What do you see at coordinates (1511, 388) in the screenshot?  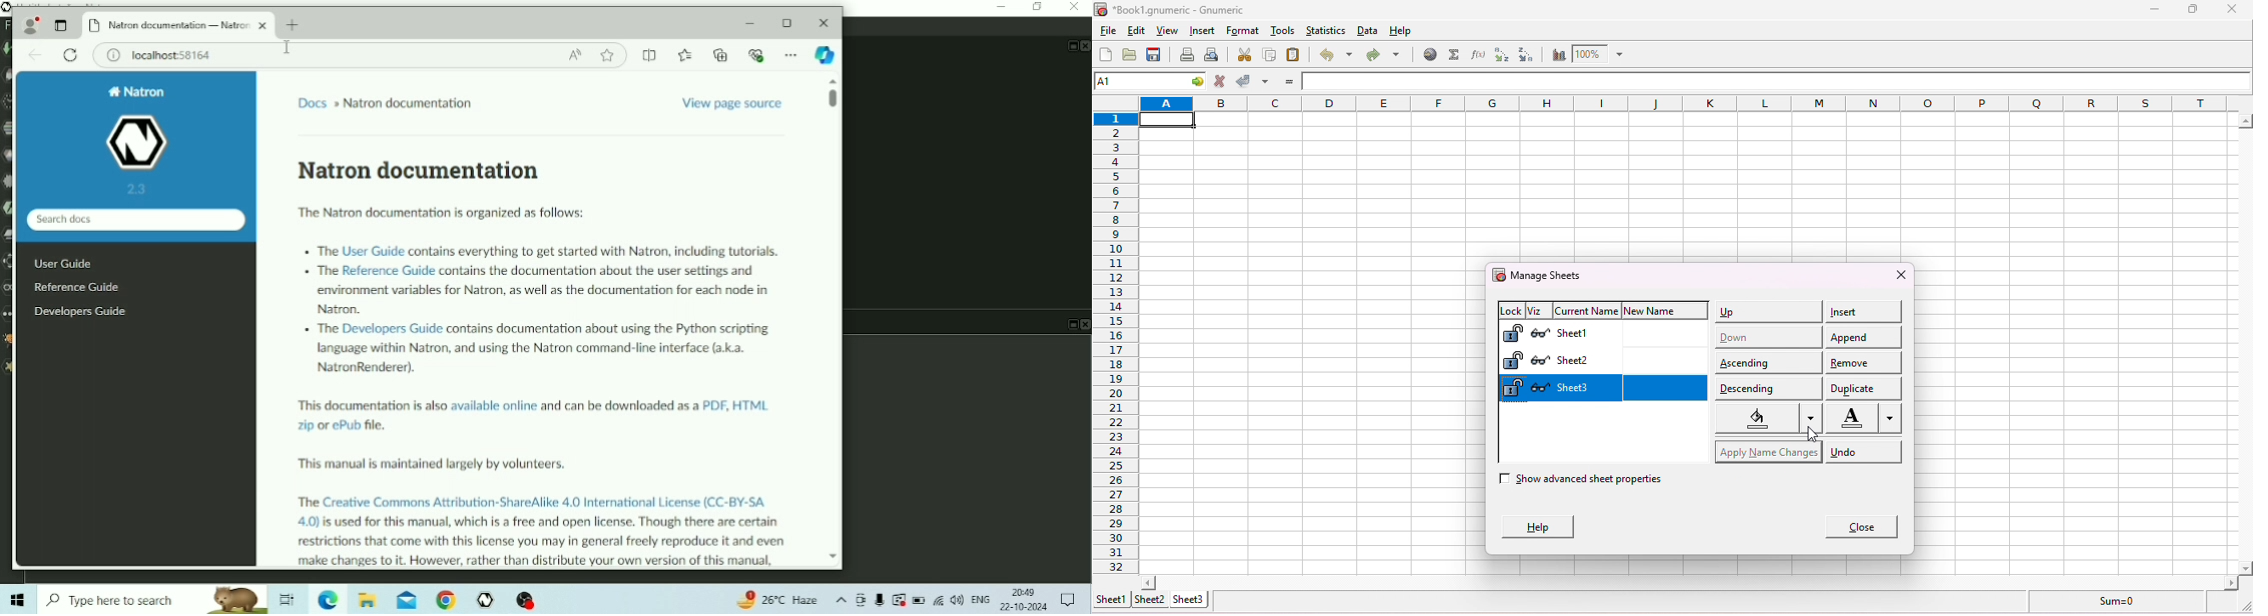 I see `Lock sheet 3` at bounding box center [1511, 388].